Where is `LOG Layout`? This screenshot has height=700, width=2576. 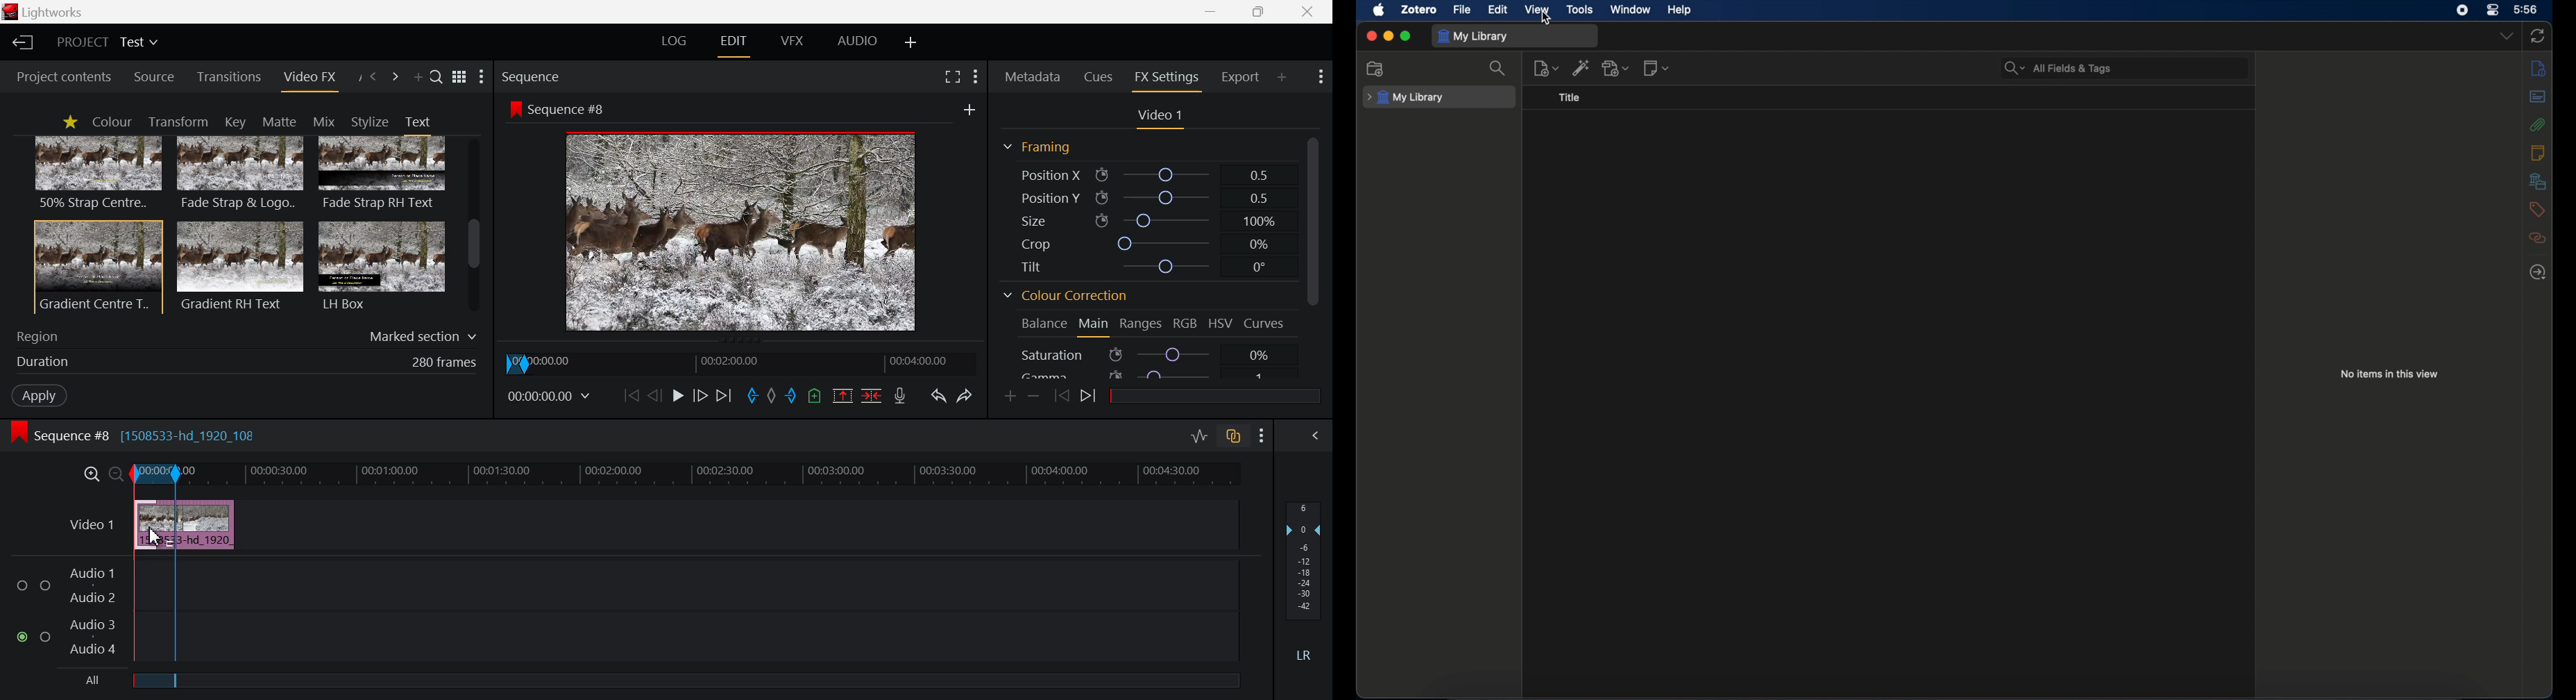
LOG Layout is located at coordinates (676, 43).